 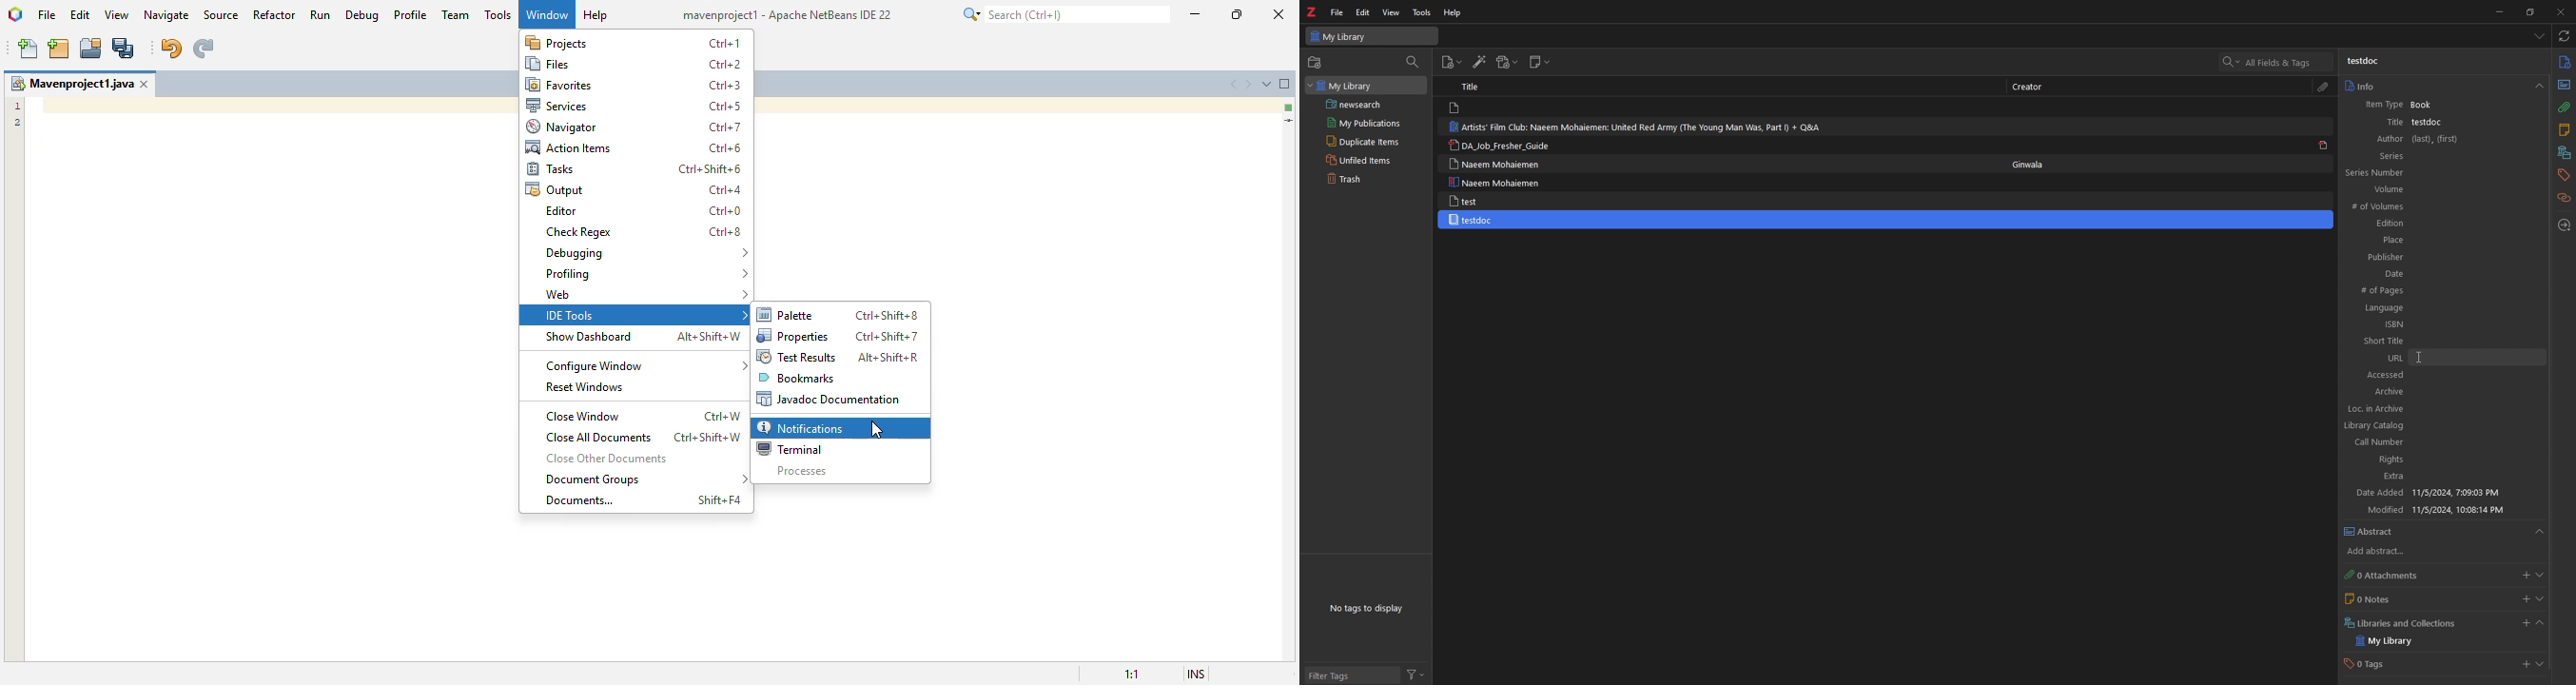 I want to click on saved search, so click(x=1369, y=104).